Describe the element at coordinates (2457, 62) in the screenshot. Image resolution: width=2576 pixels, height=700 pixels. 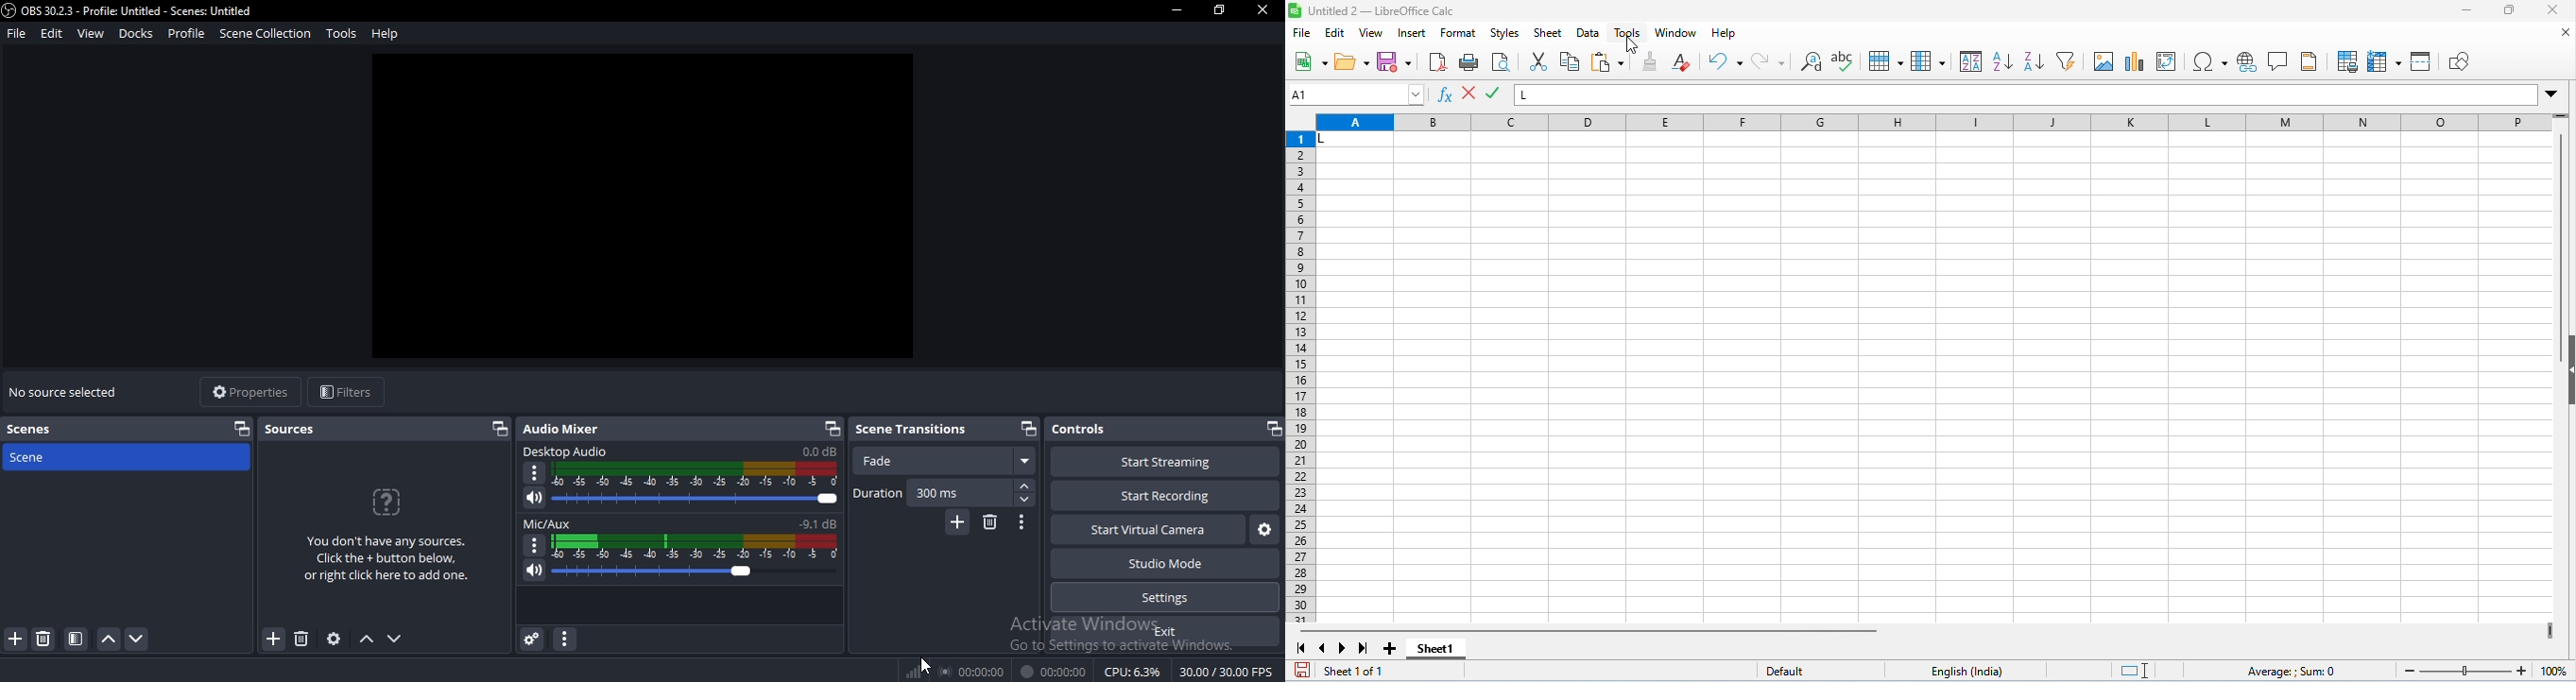
I see `show draw functions` at that location.